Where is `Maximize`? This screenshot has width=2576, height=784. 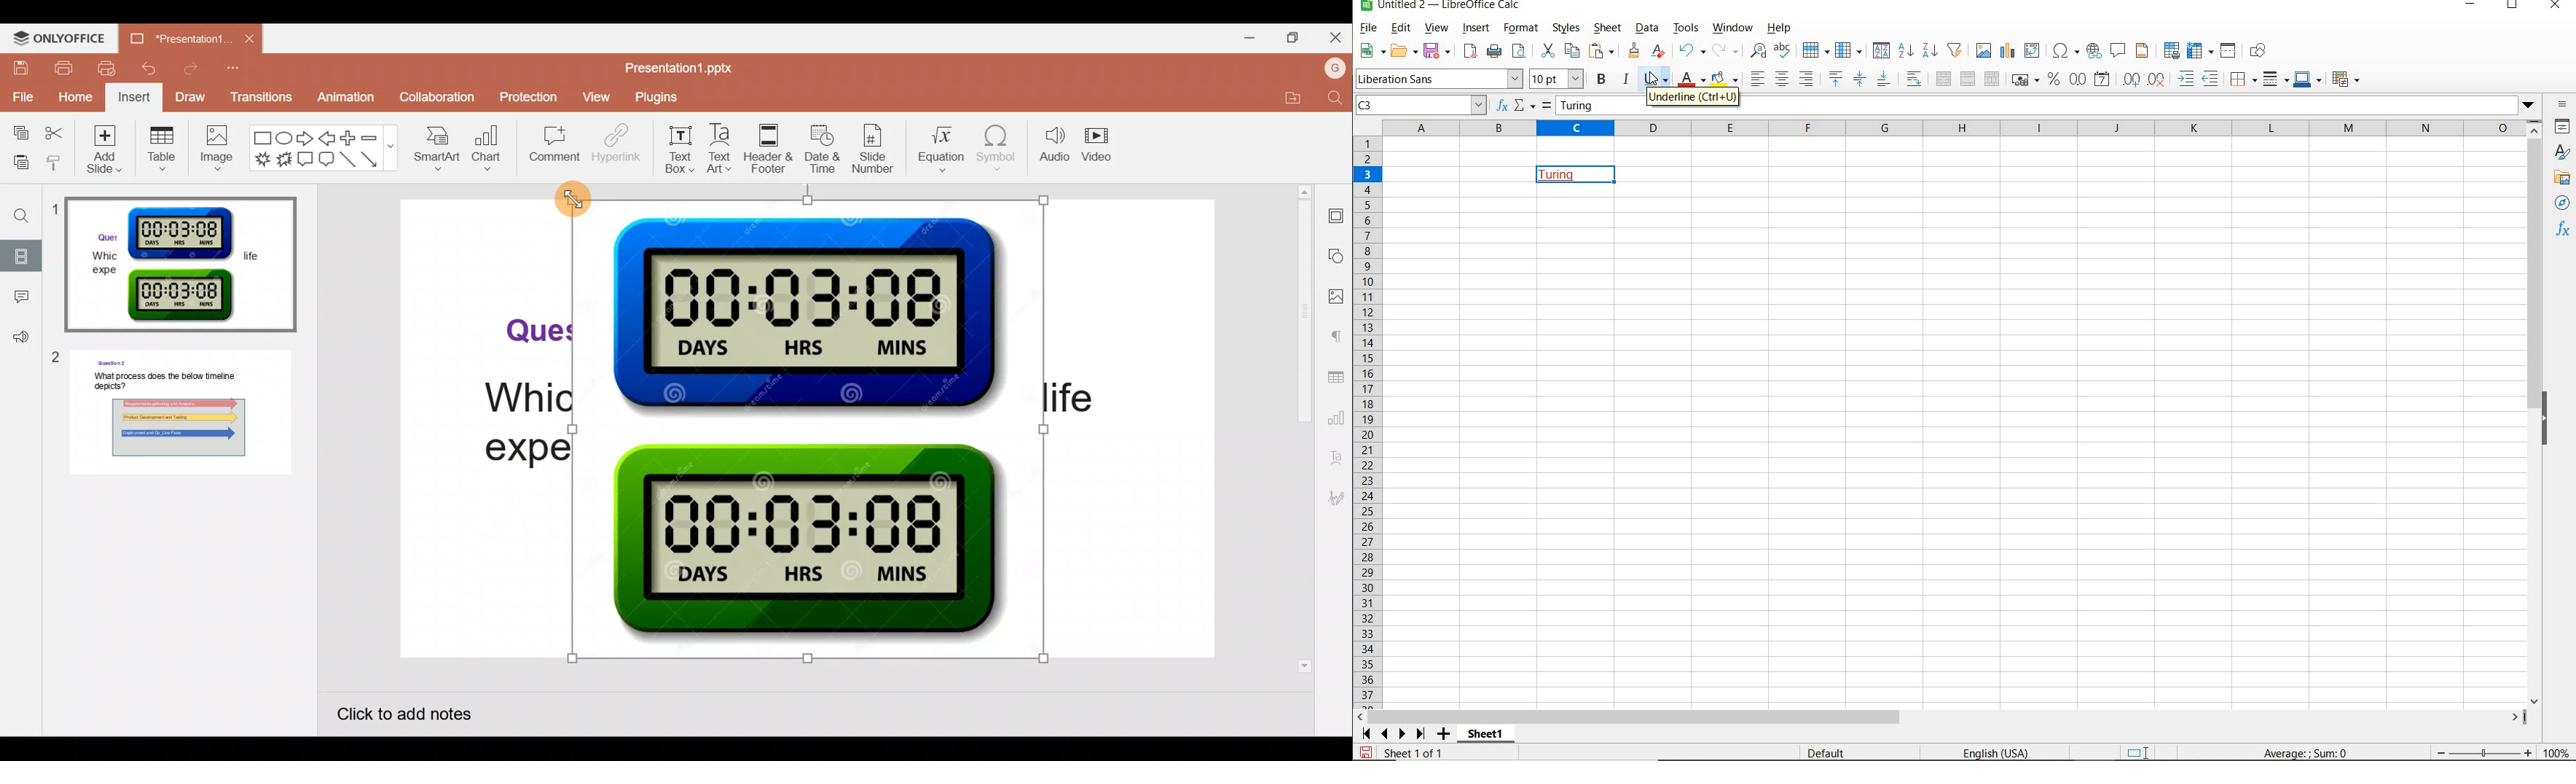 Maximize is located at coordinates (1292, 37).